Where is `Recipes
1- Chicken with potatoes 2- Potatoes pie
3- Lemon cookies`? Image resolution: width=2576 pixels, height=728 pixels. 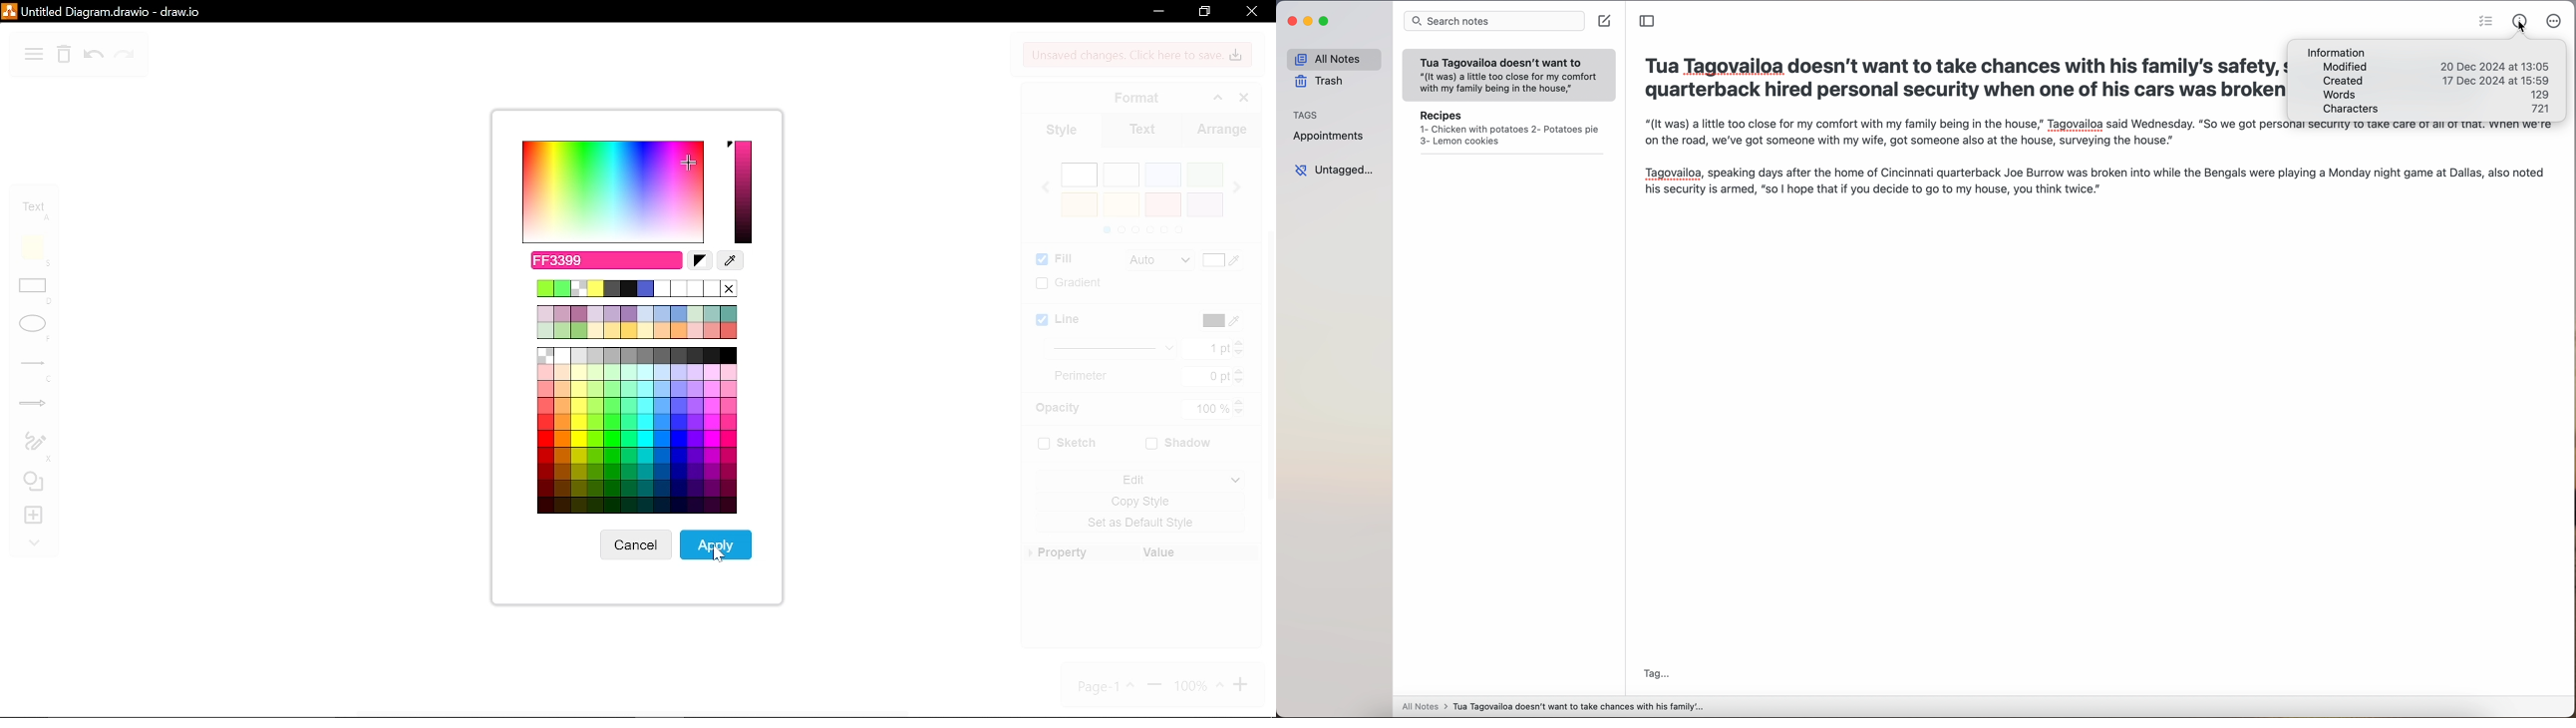
Recipes
1- Chicken with potatoes 2- Potatoes pie
3- Lemon cookies is located at coordinates (1508, 130).